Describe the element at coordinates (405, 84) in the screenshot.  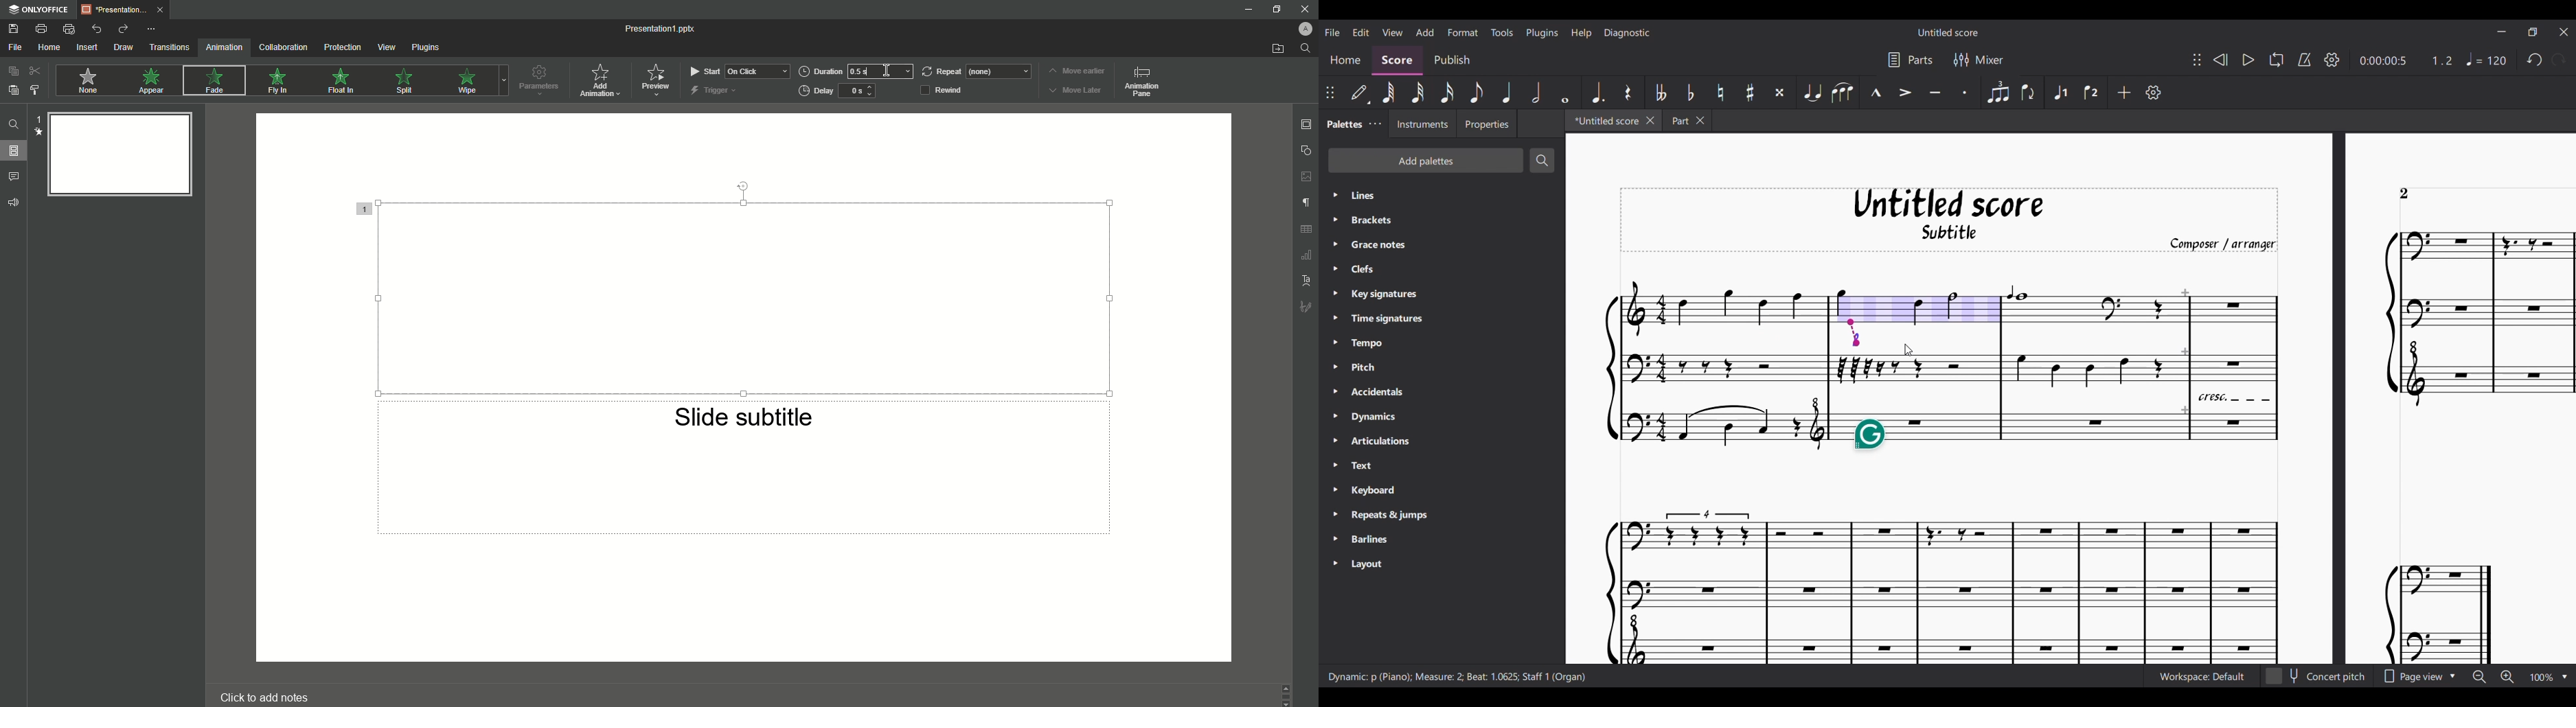
I see `Spill` at that location.